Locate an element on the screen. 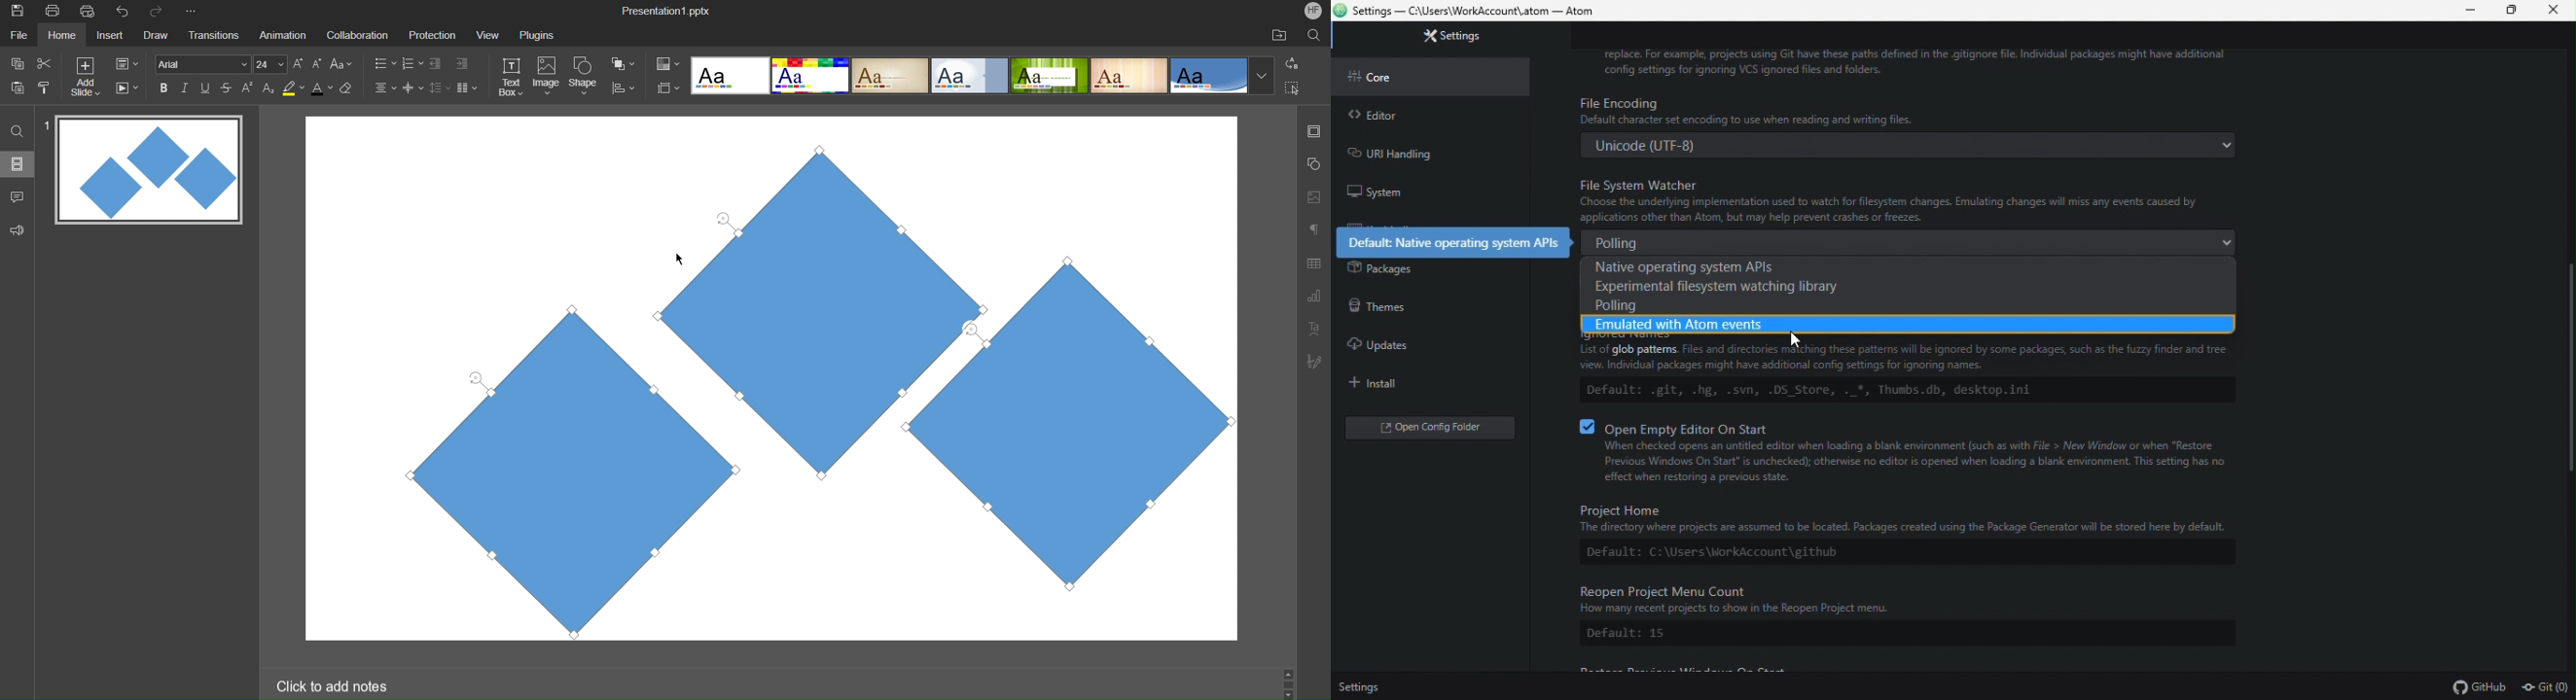 The height and width of the screenshot is (700, 2576). support is located at coordinates (21, 229).